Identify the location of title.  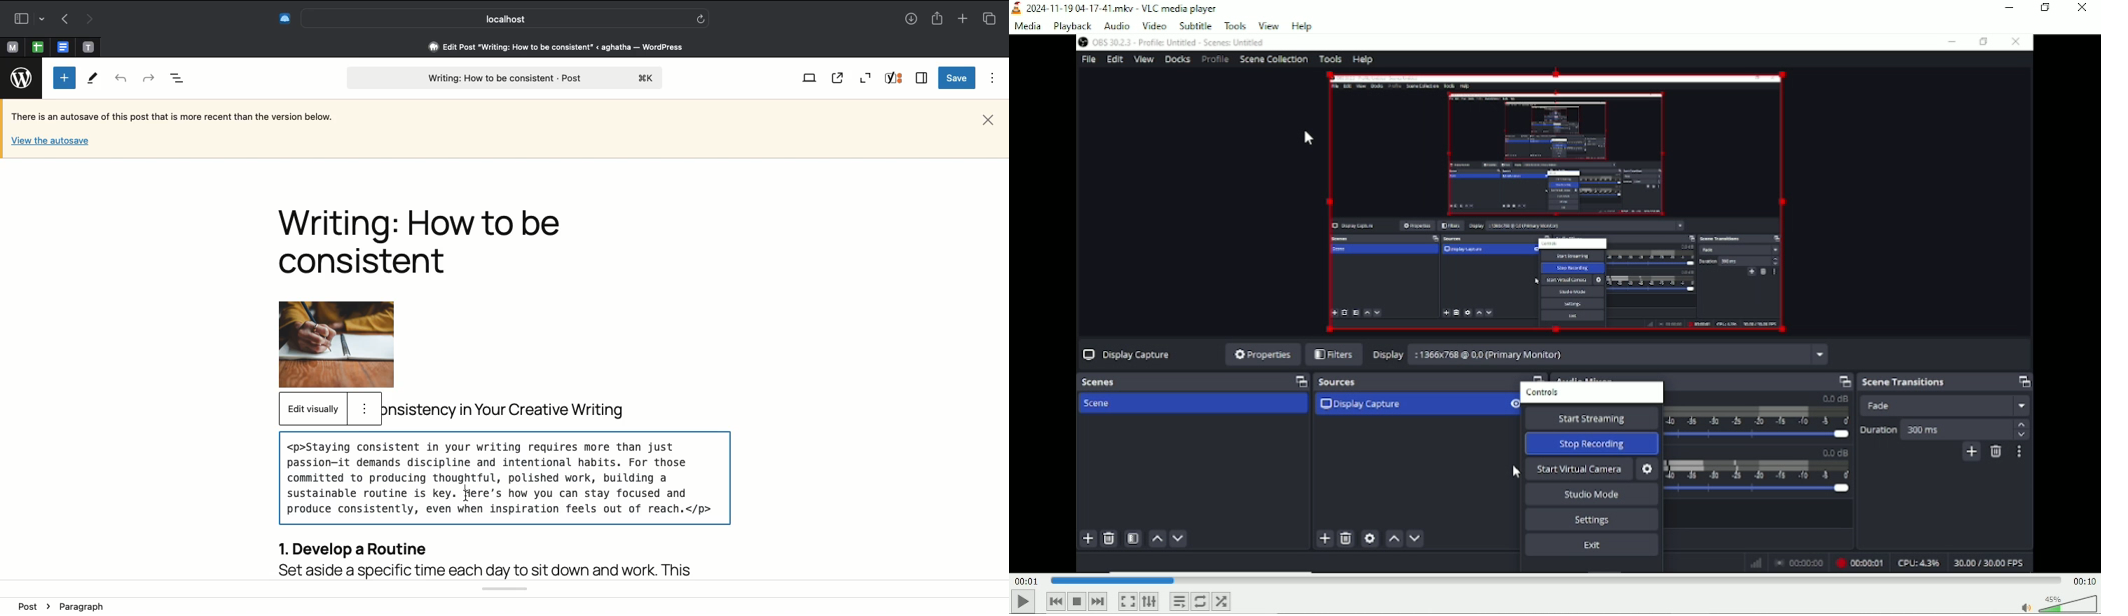
(521, 408).